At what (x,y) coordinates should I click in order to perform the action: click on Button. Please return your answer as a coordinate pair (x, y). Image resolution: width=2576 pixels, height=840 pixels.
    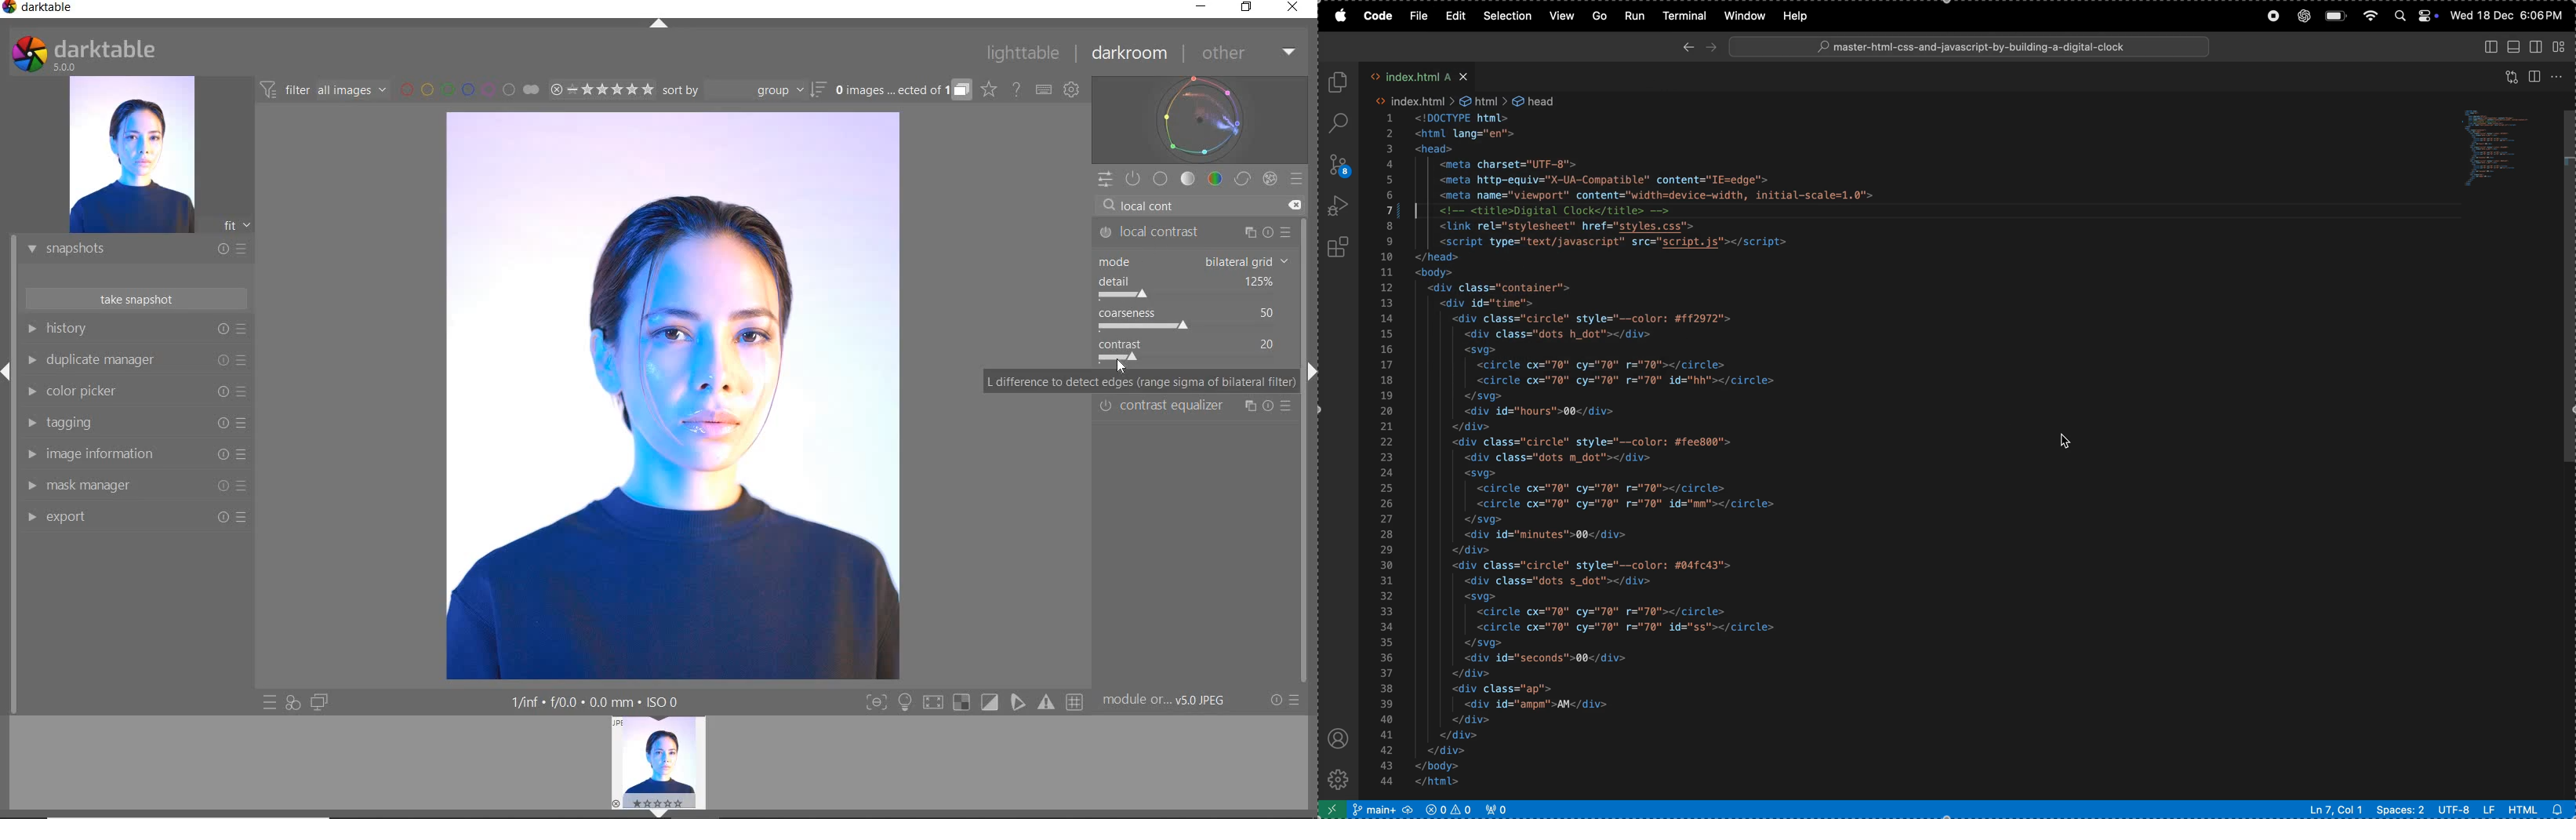
    Looking at the image, I should click on (990, 703).